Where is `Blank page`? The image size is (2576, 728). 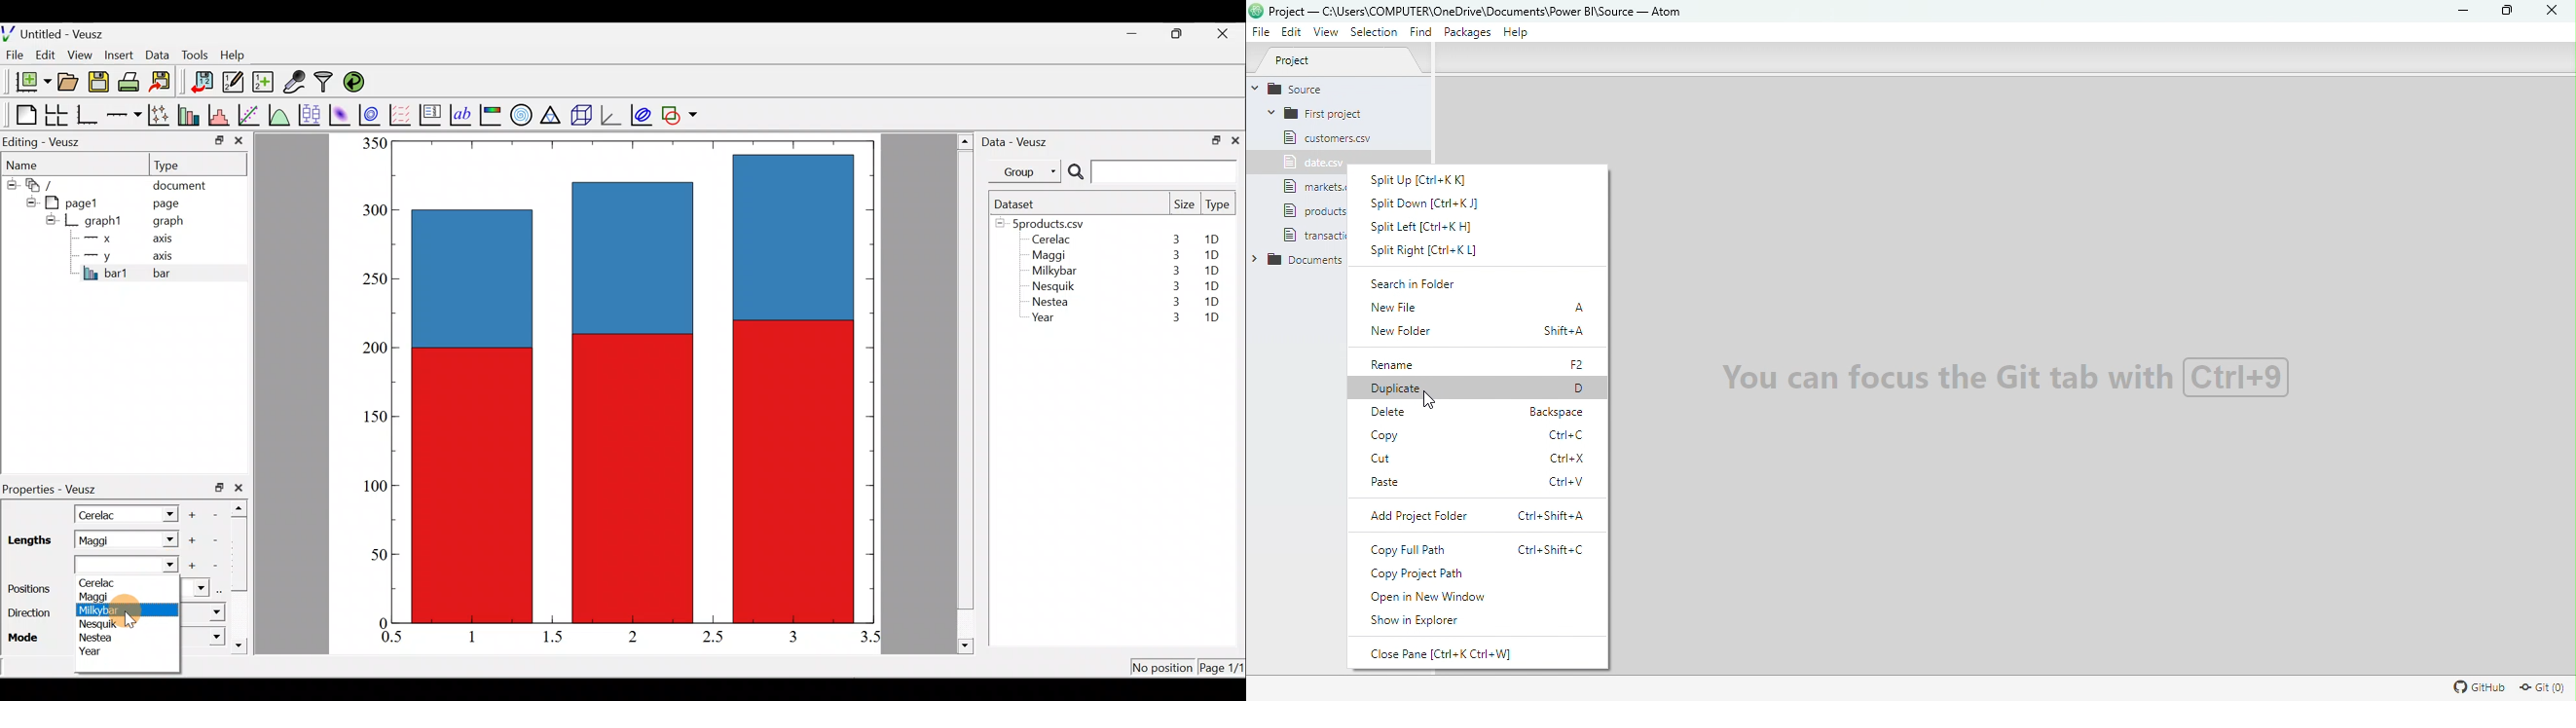
Blank page is located at coordinates (23, 115).